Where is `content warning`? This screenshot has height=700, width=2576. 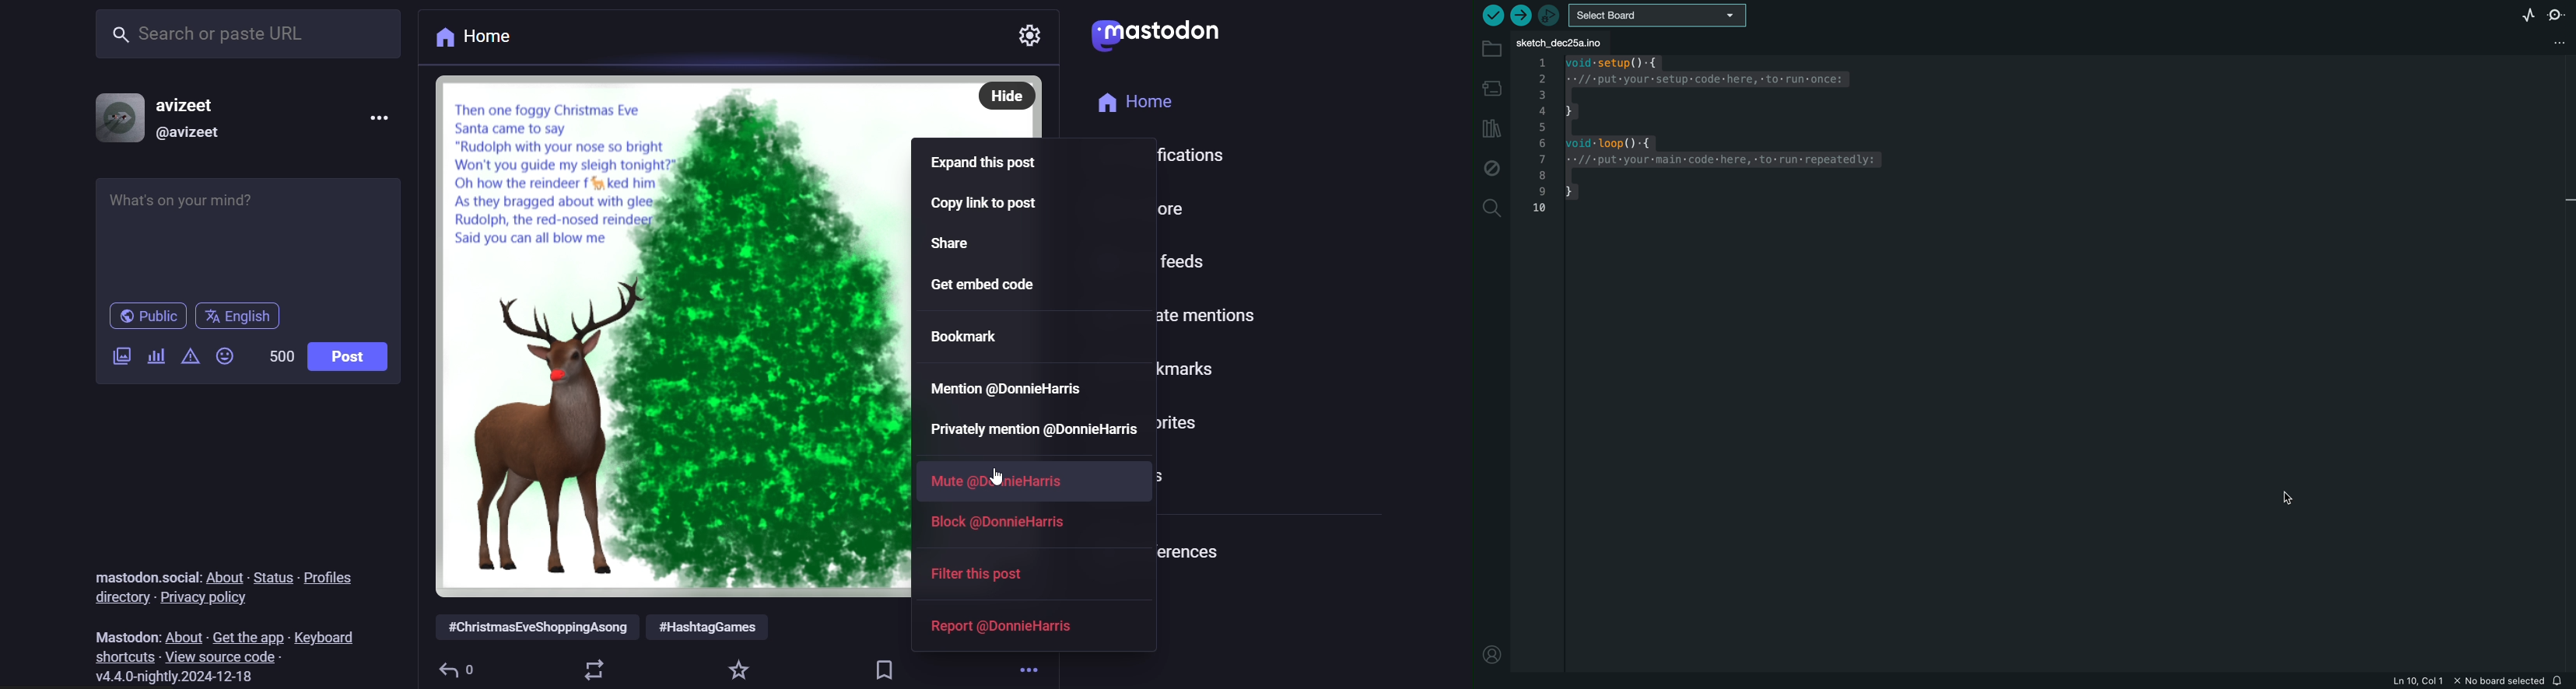 content warning is located at coordinates (187, 356).